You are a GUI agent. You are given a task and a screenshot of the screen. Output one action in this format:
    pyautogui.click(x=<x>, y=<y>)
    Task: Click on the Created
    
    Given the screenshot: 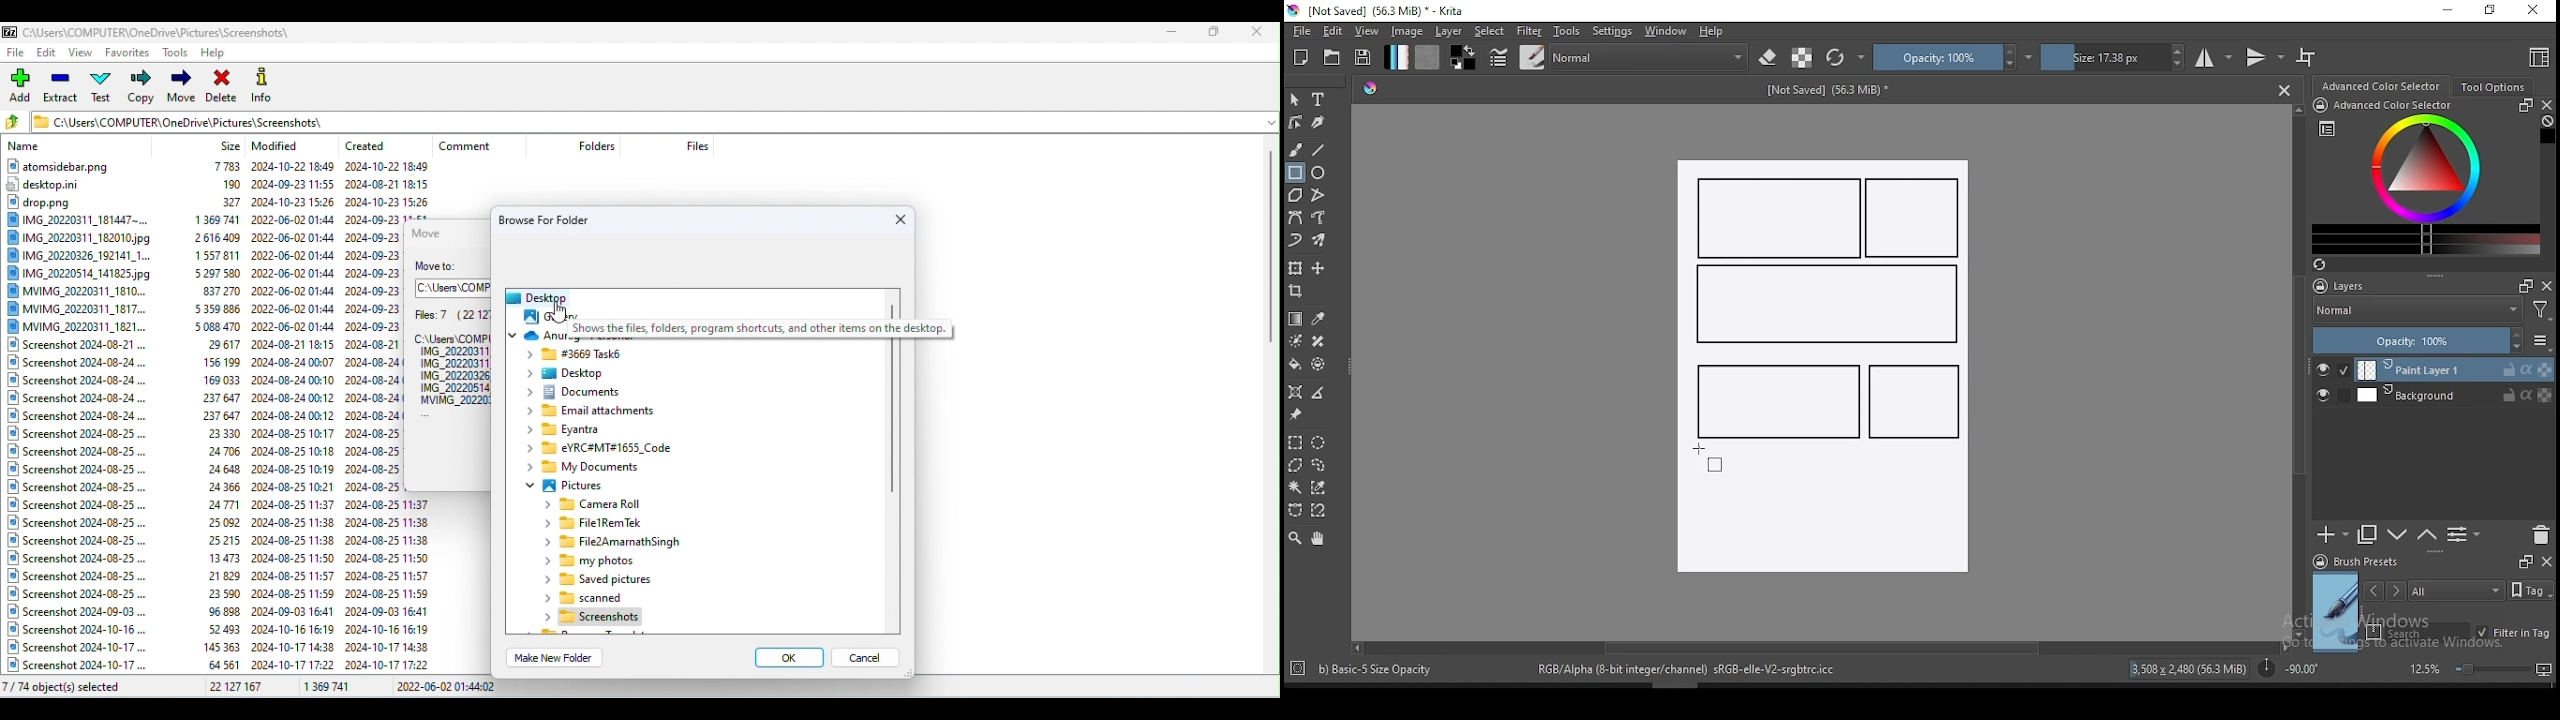 What is the action you would take?
    pyautogui.click(x=372, y=142)
    